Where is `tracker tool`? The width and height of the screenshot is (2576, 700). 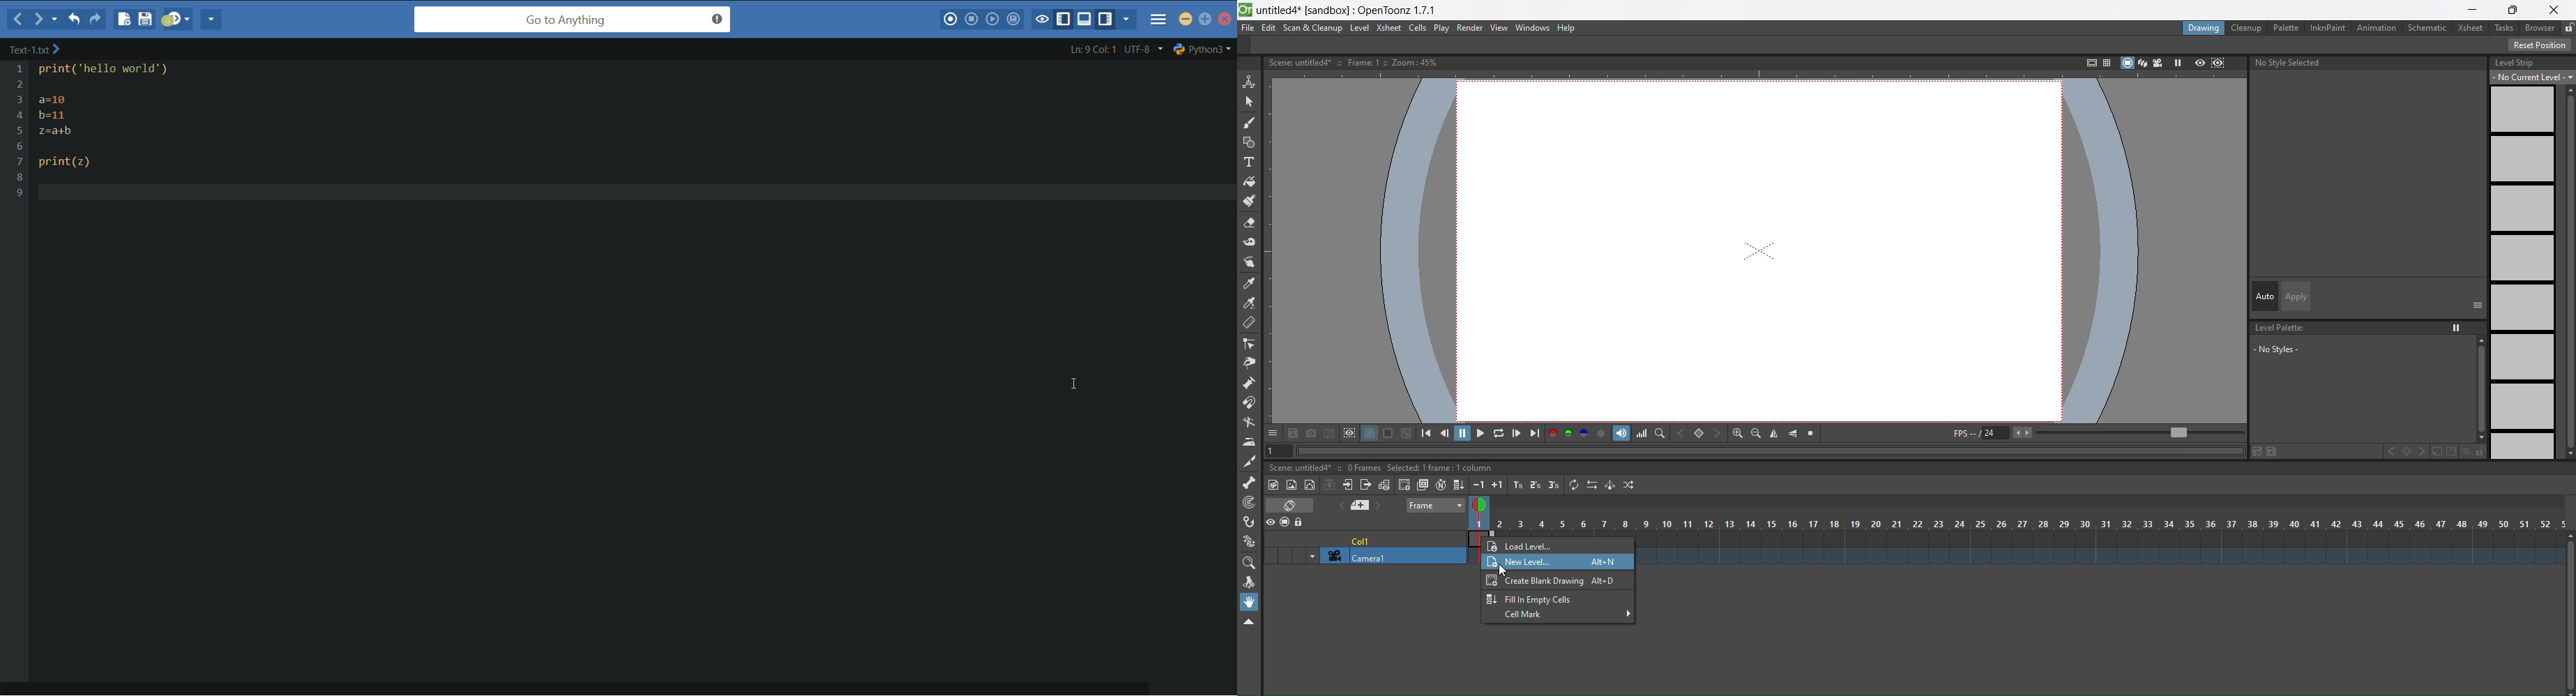 tracker tool is located at coordinates (1249, 504).